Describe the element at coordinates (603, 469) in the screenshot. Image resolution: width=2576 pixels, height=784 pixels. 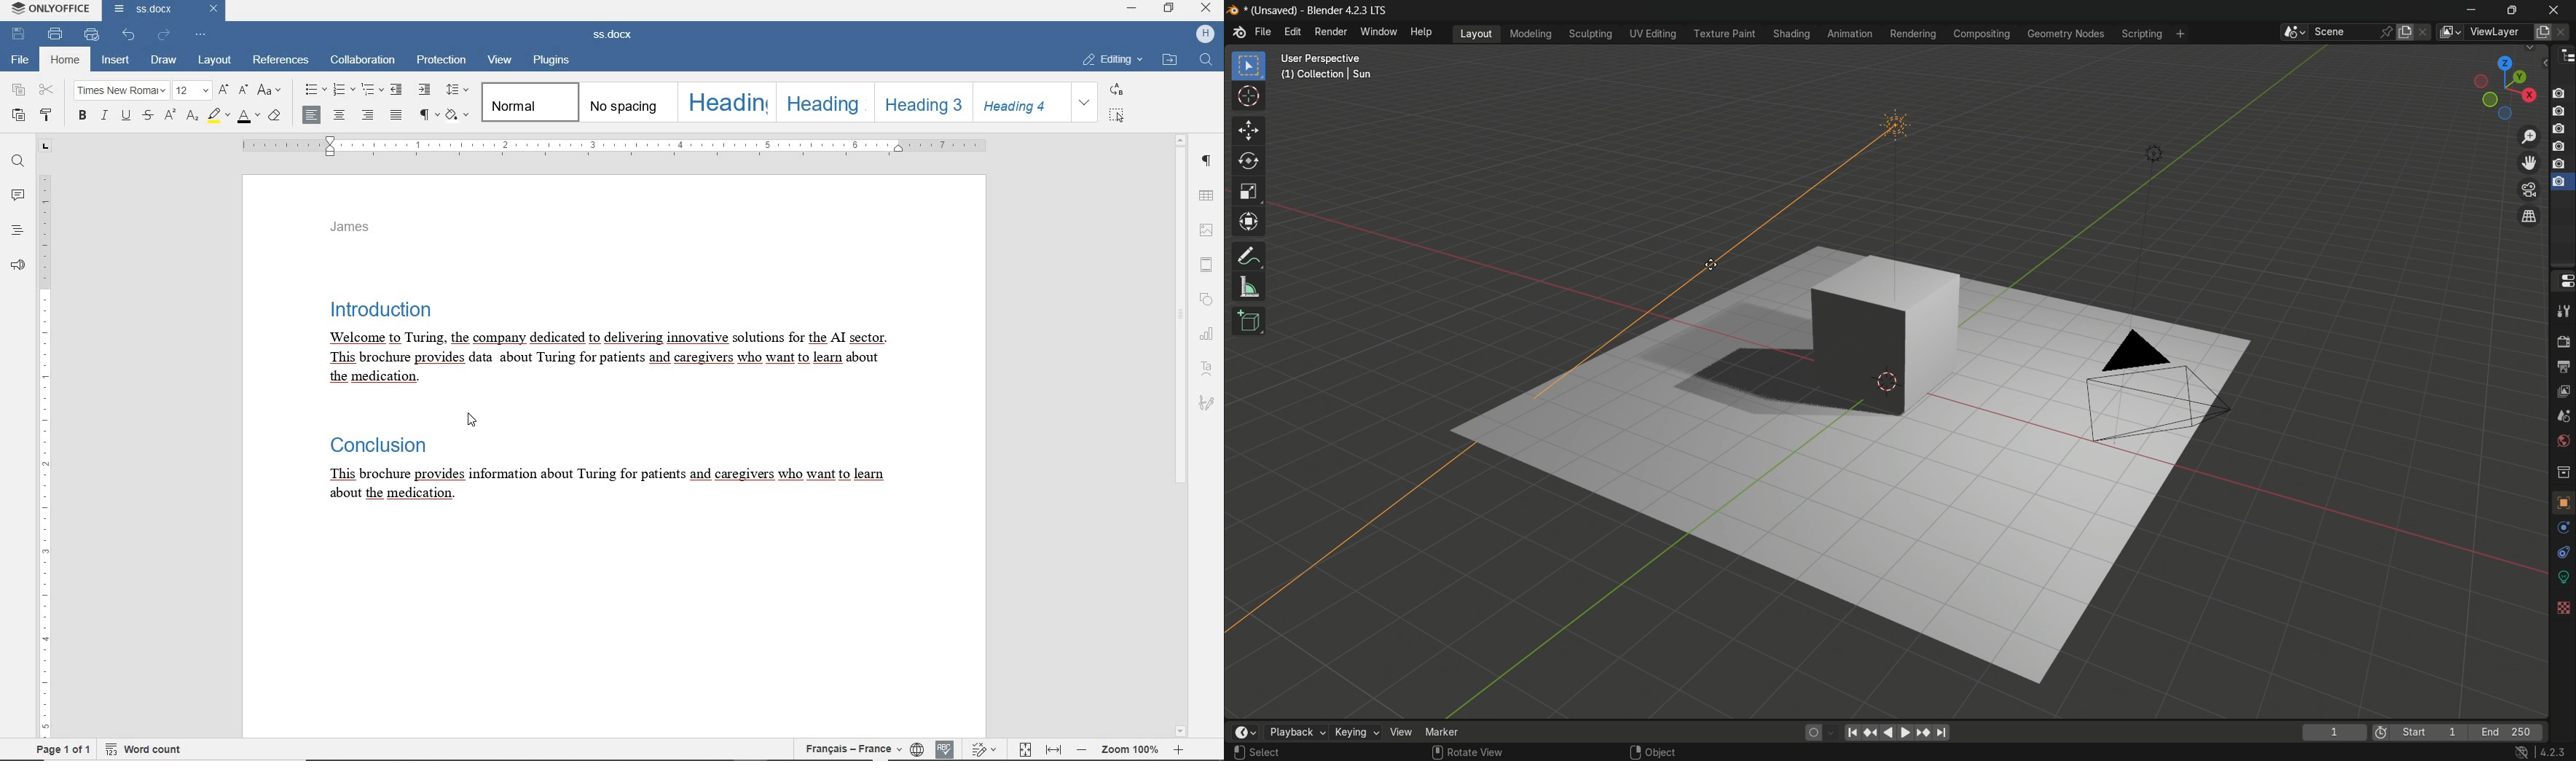
I see `Text` at that location.